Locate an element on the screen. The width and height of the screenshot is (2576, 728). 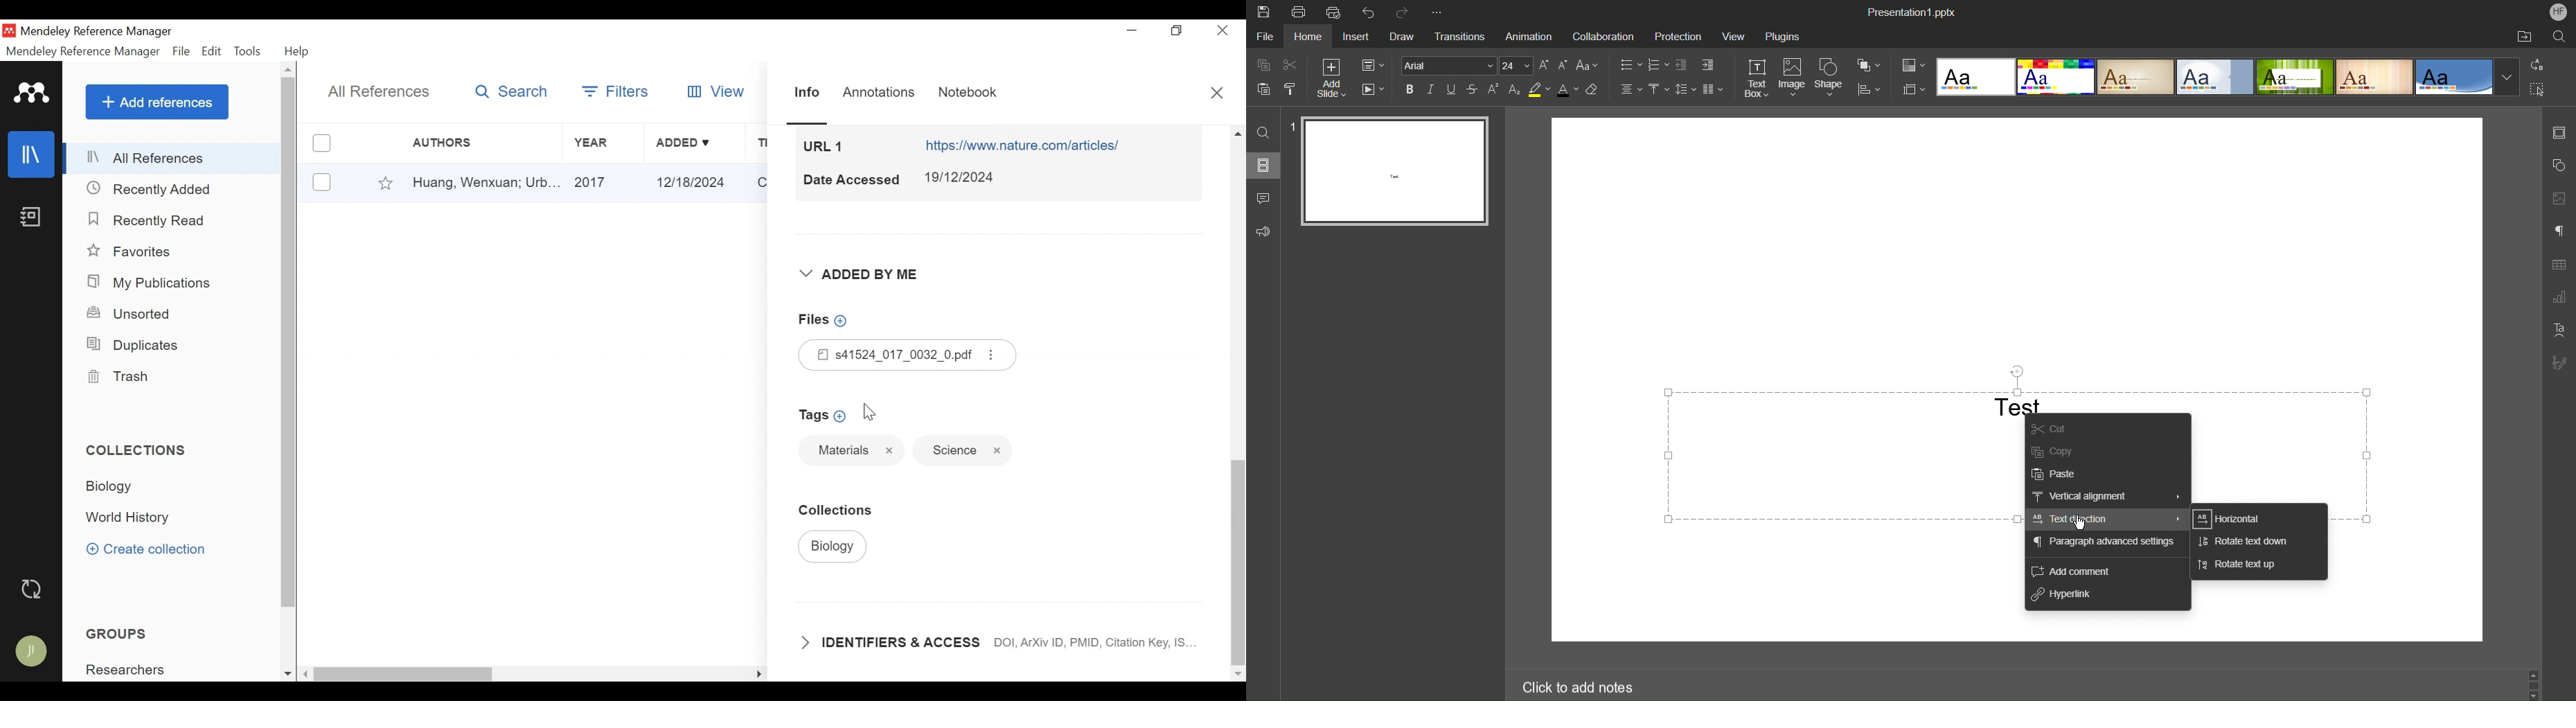
Font is located at coordinates (1450, 65).